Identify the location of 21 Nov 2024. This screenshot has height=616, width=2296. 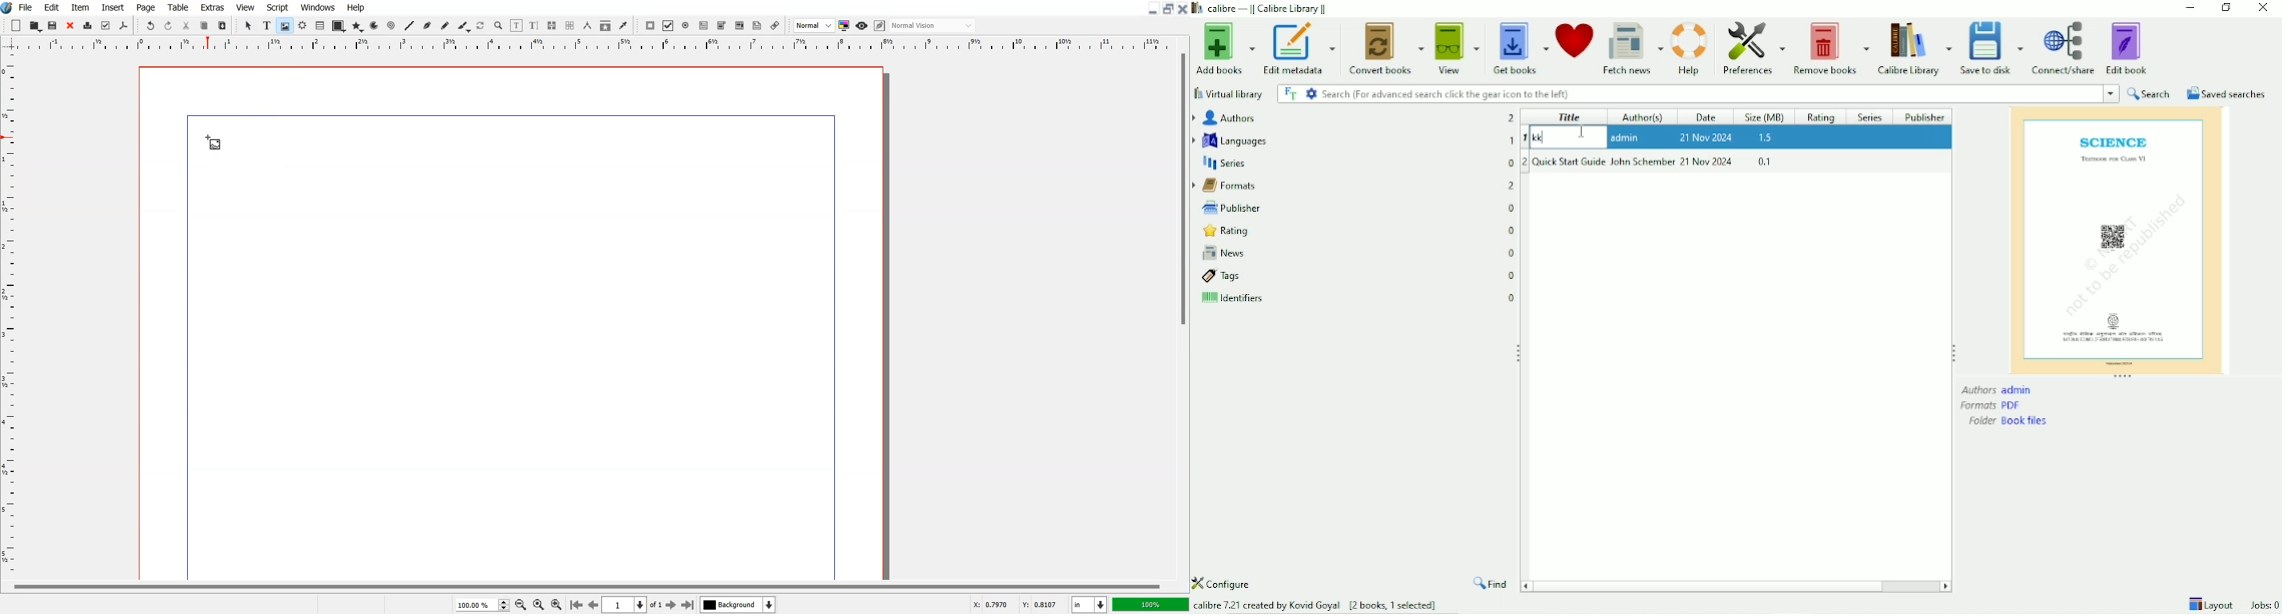
(1706, 136).